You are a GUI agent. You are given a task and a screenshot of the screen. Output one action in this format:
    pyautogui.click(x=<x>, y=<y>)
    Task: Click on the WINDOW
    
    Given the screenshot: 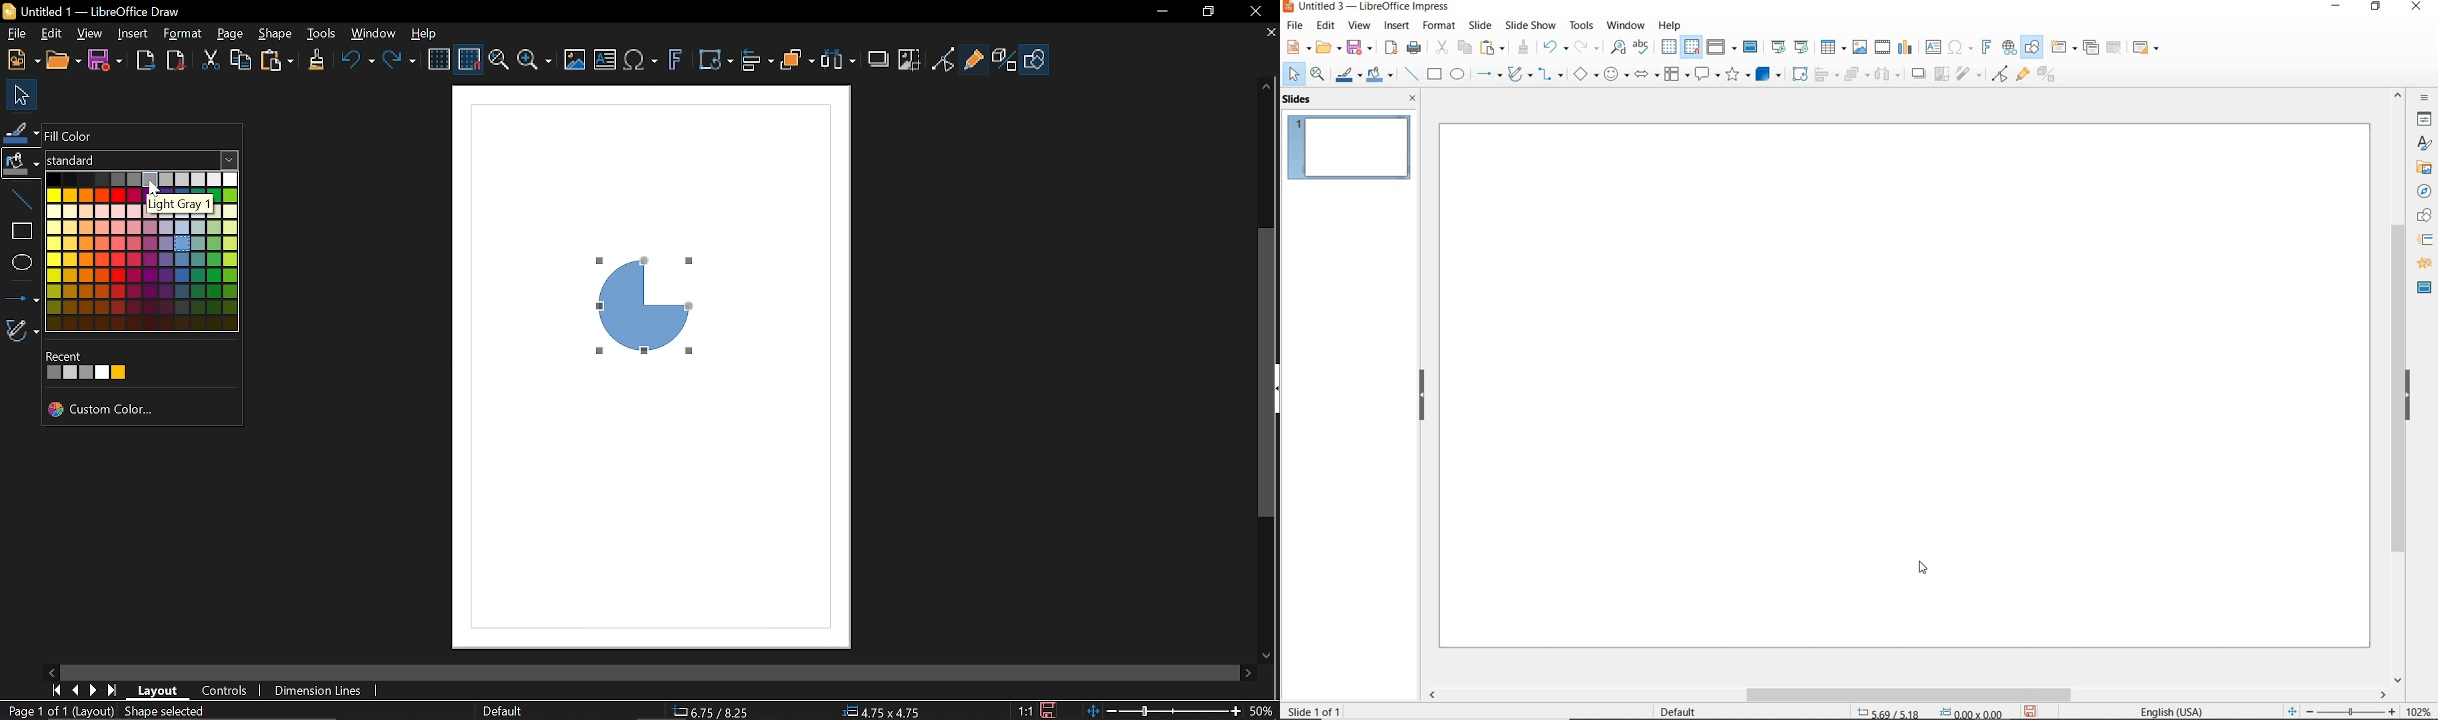 What is the action you would take?
    pyautogui.click(x=1625, y=25)
    